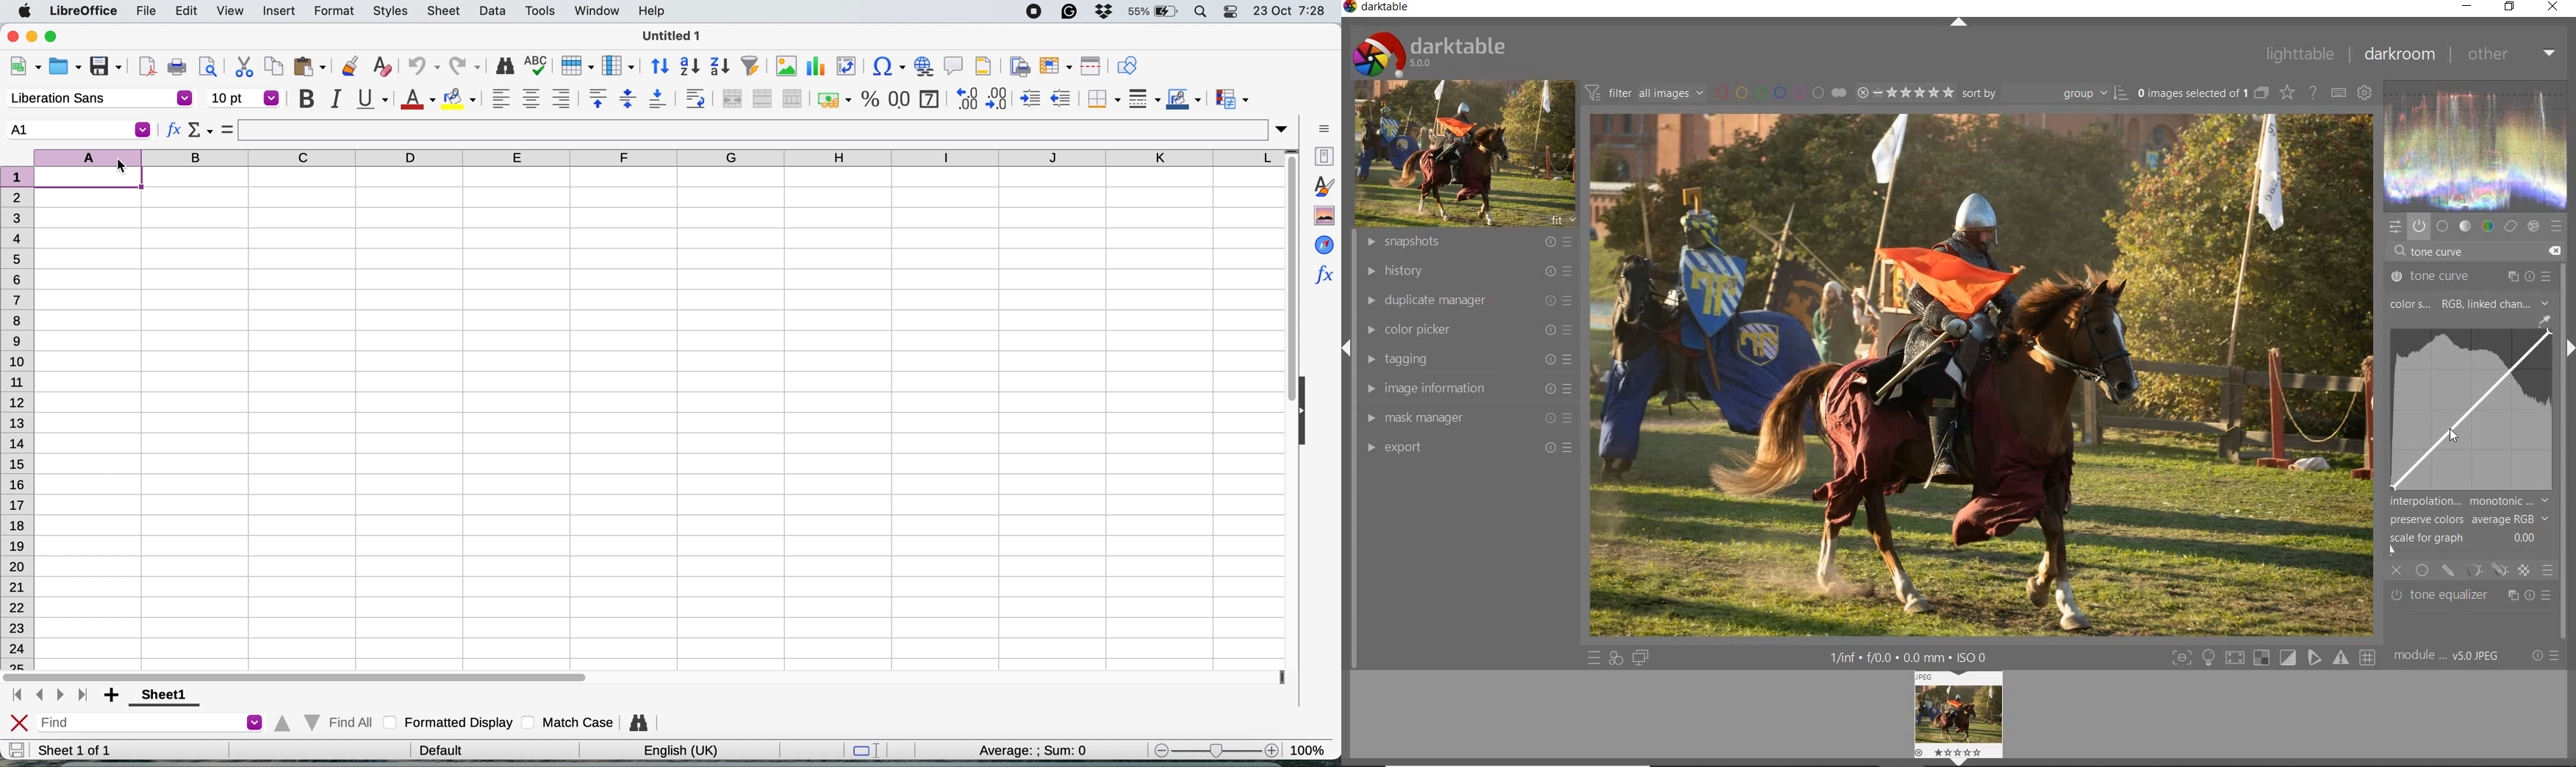 Image resolution: width=2576 pixels, height=784 pixels. I want to click on open, so click(67, 66).